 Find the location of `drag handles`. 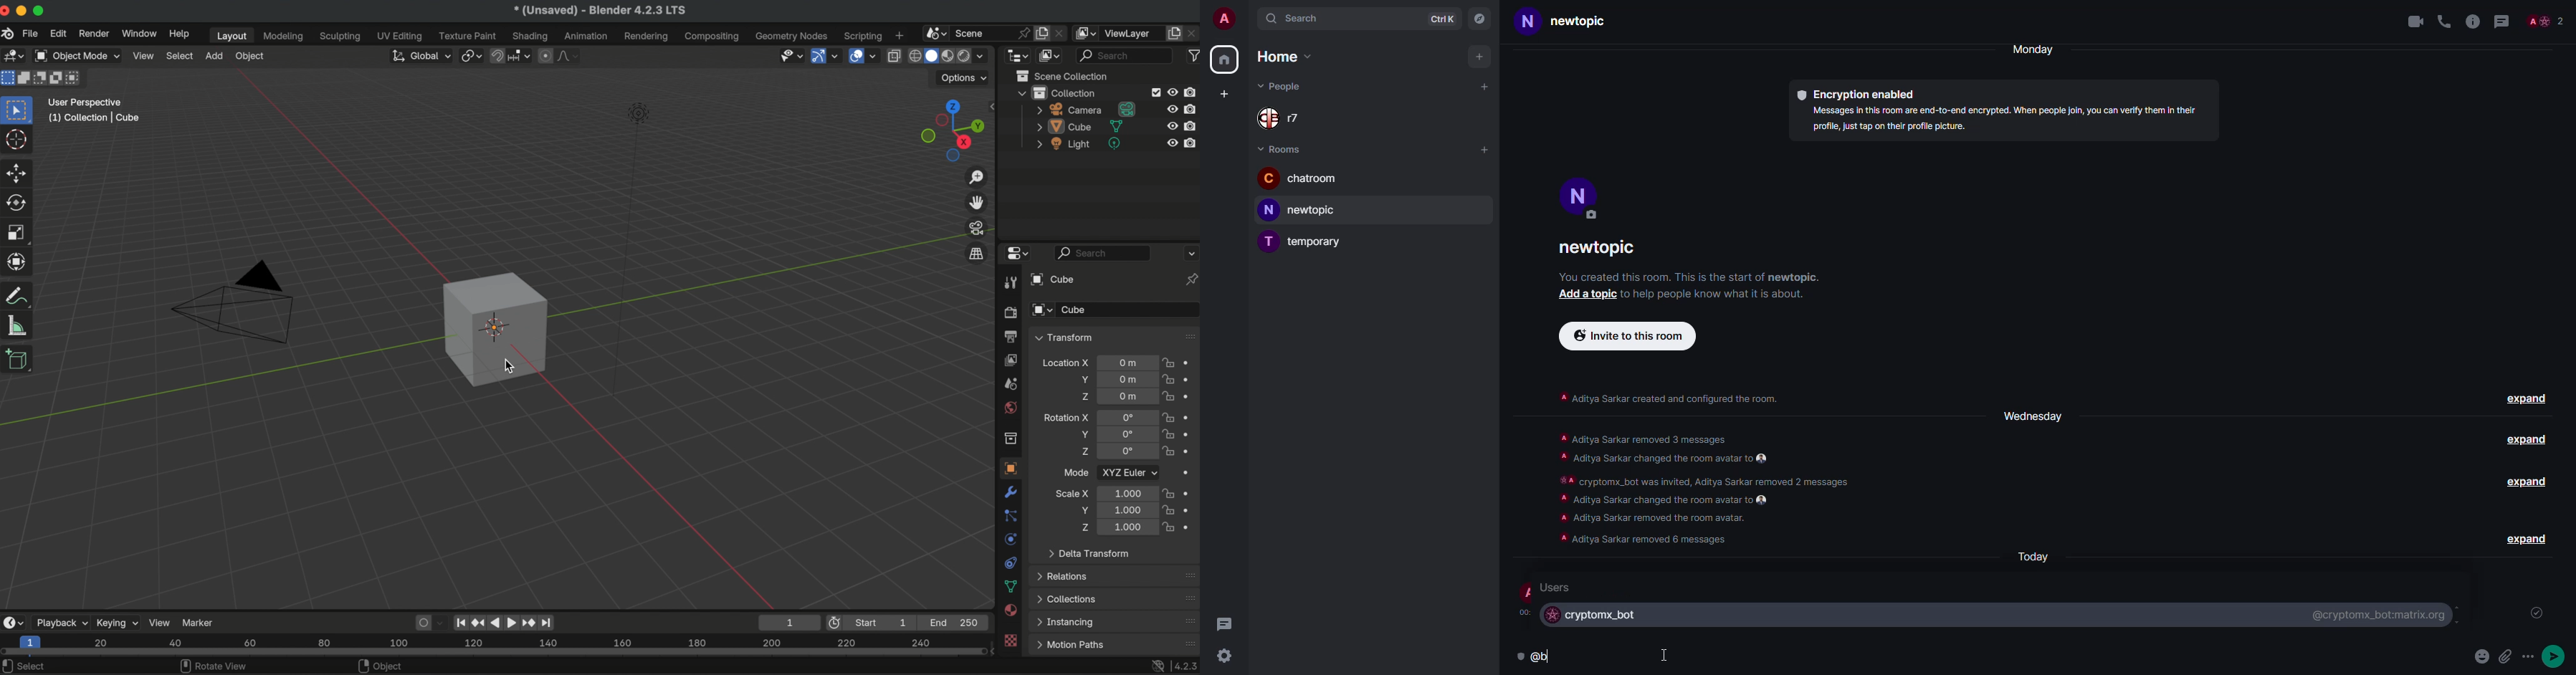

drag handles is located at coordinates (1188, 598).